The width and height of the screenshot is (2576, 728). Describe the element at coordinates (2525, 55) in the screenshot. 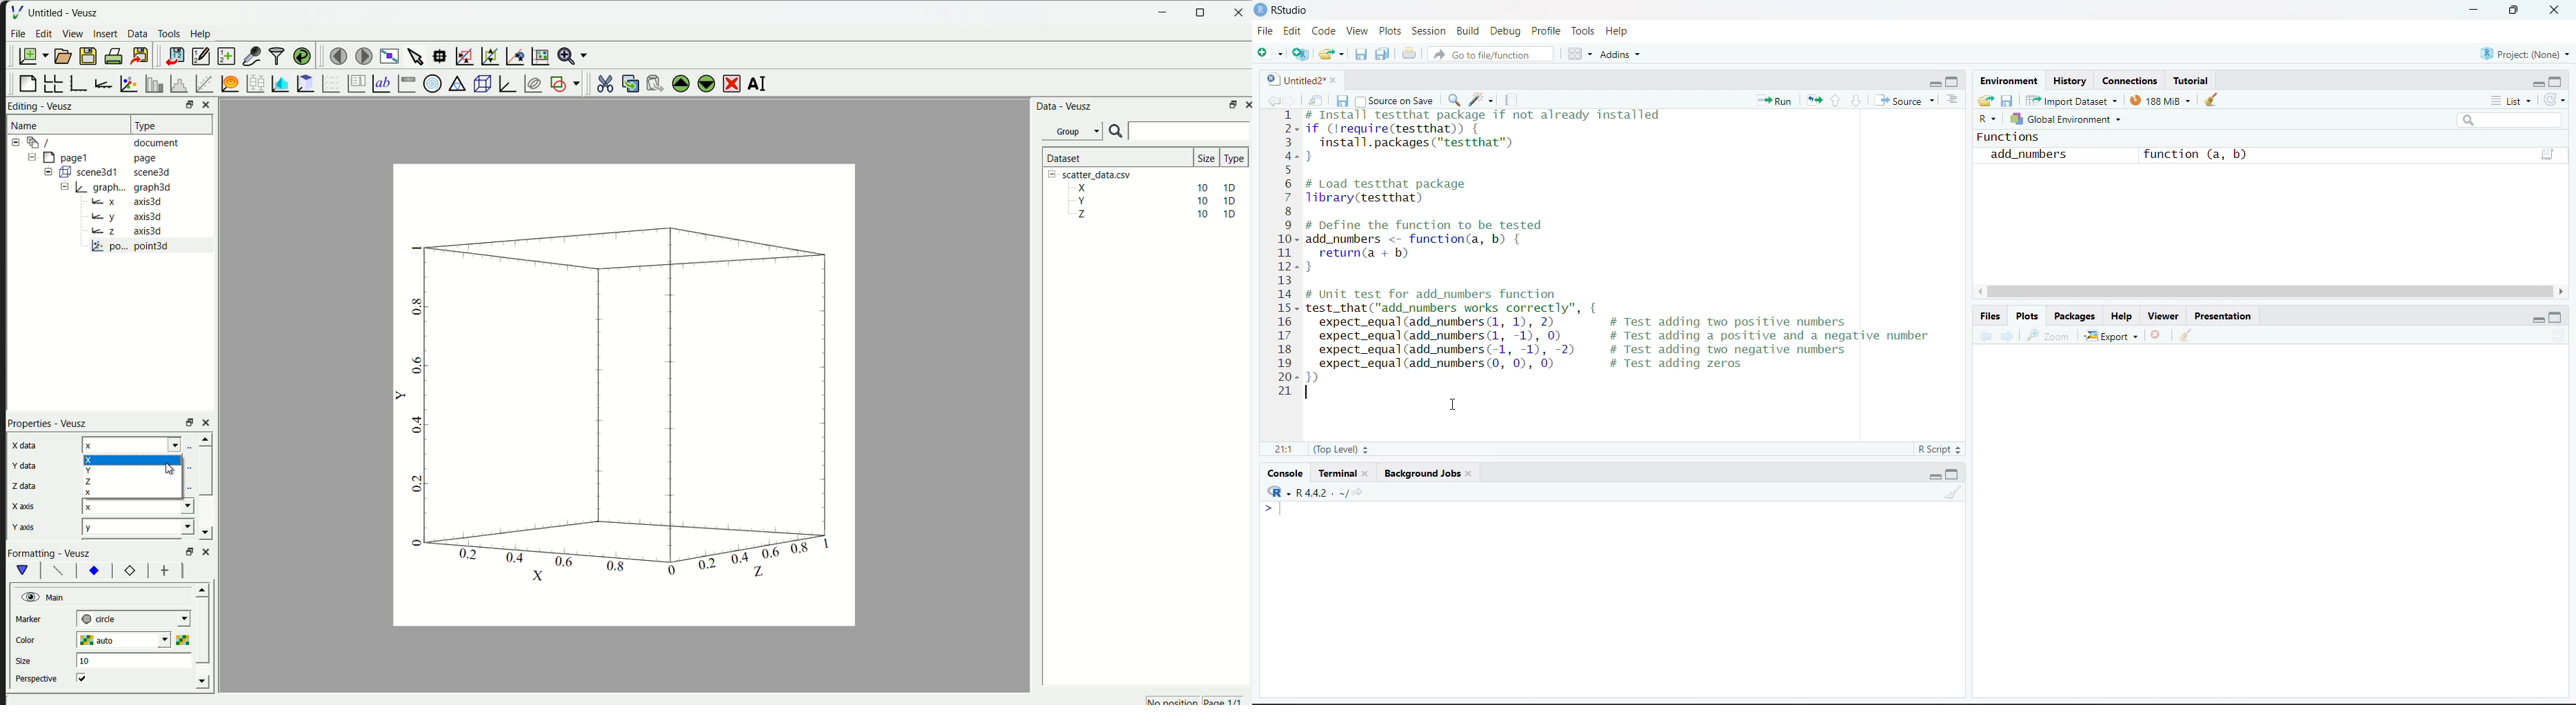

I see `Project(None)` at that location.